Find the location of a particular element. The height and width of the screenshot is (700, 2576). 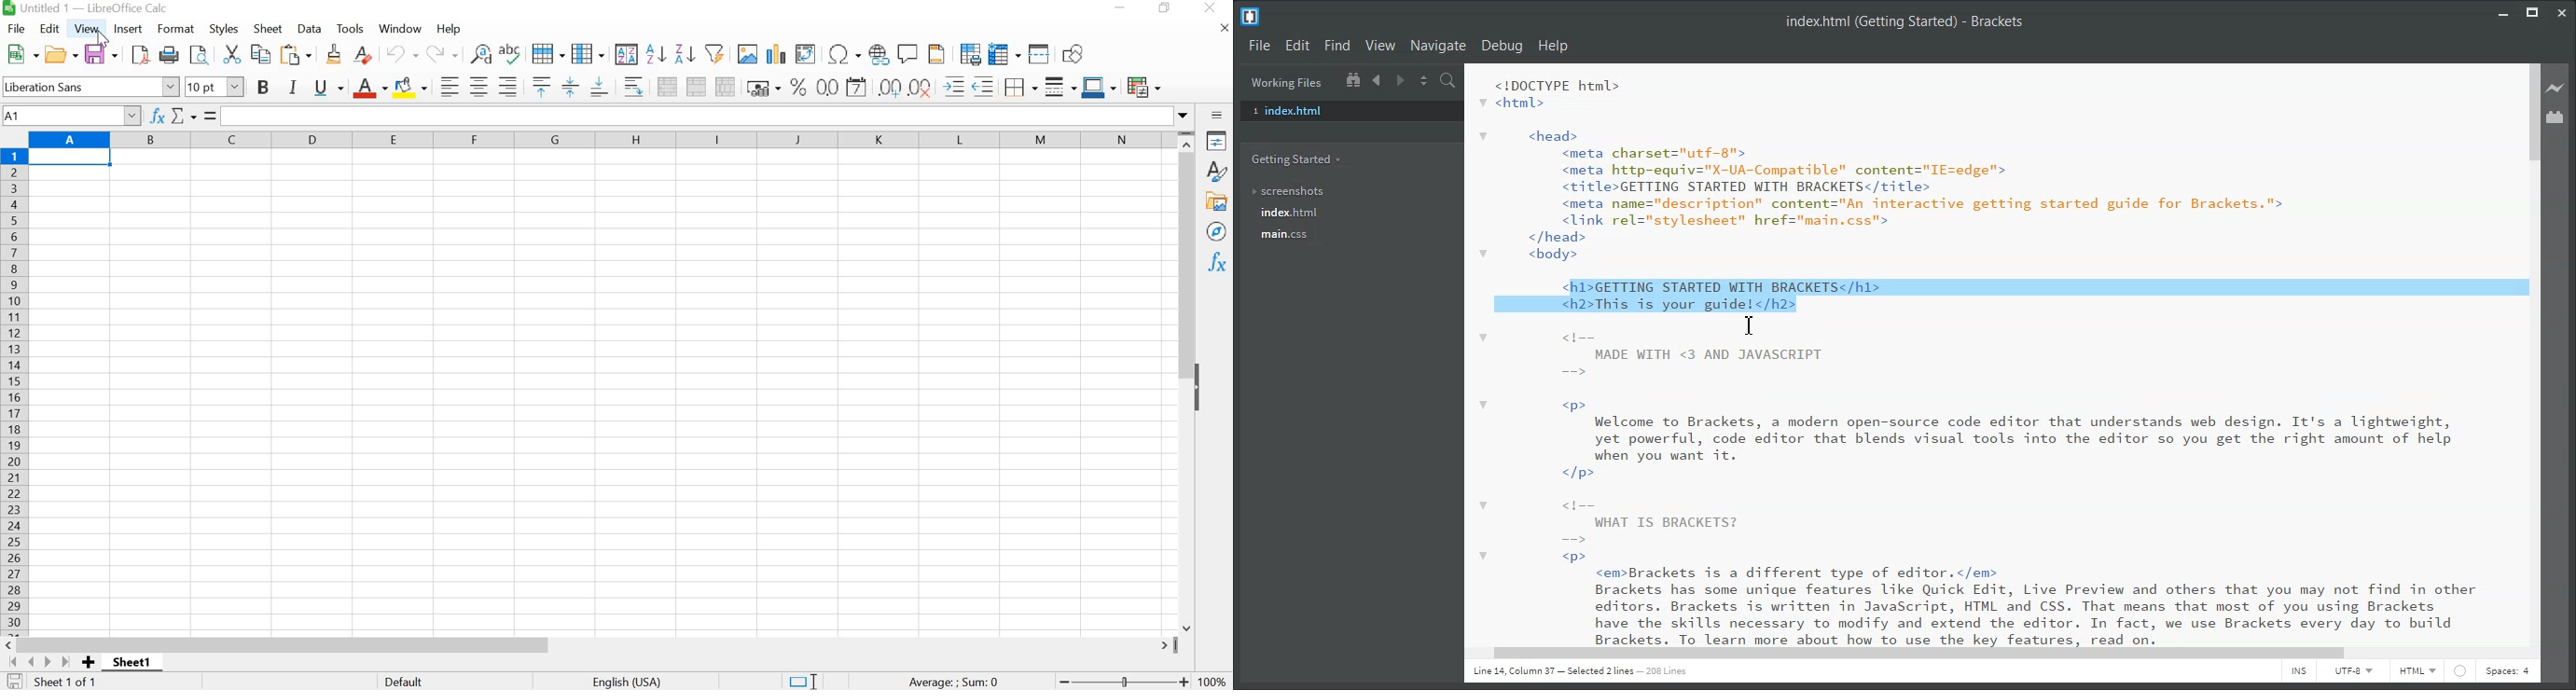

FILE is located at coordinates (15, 28).